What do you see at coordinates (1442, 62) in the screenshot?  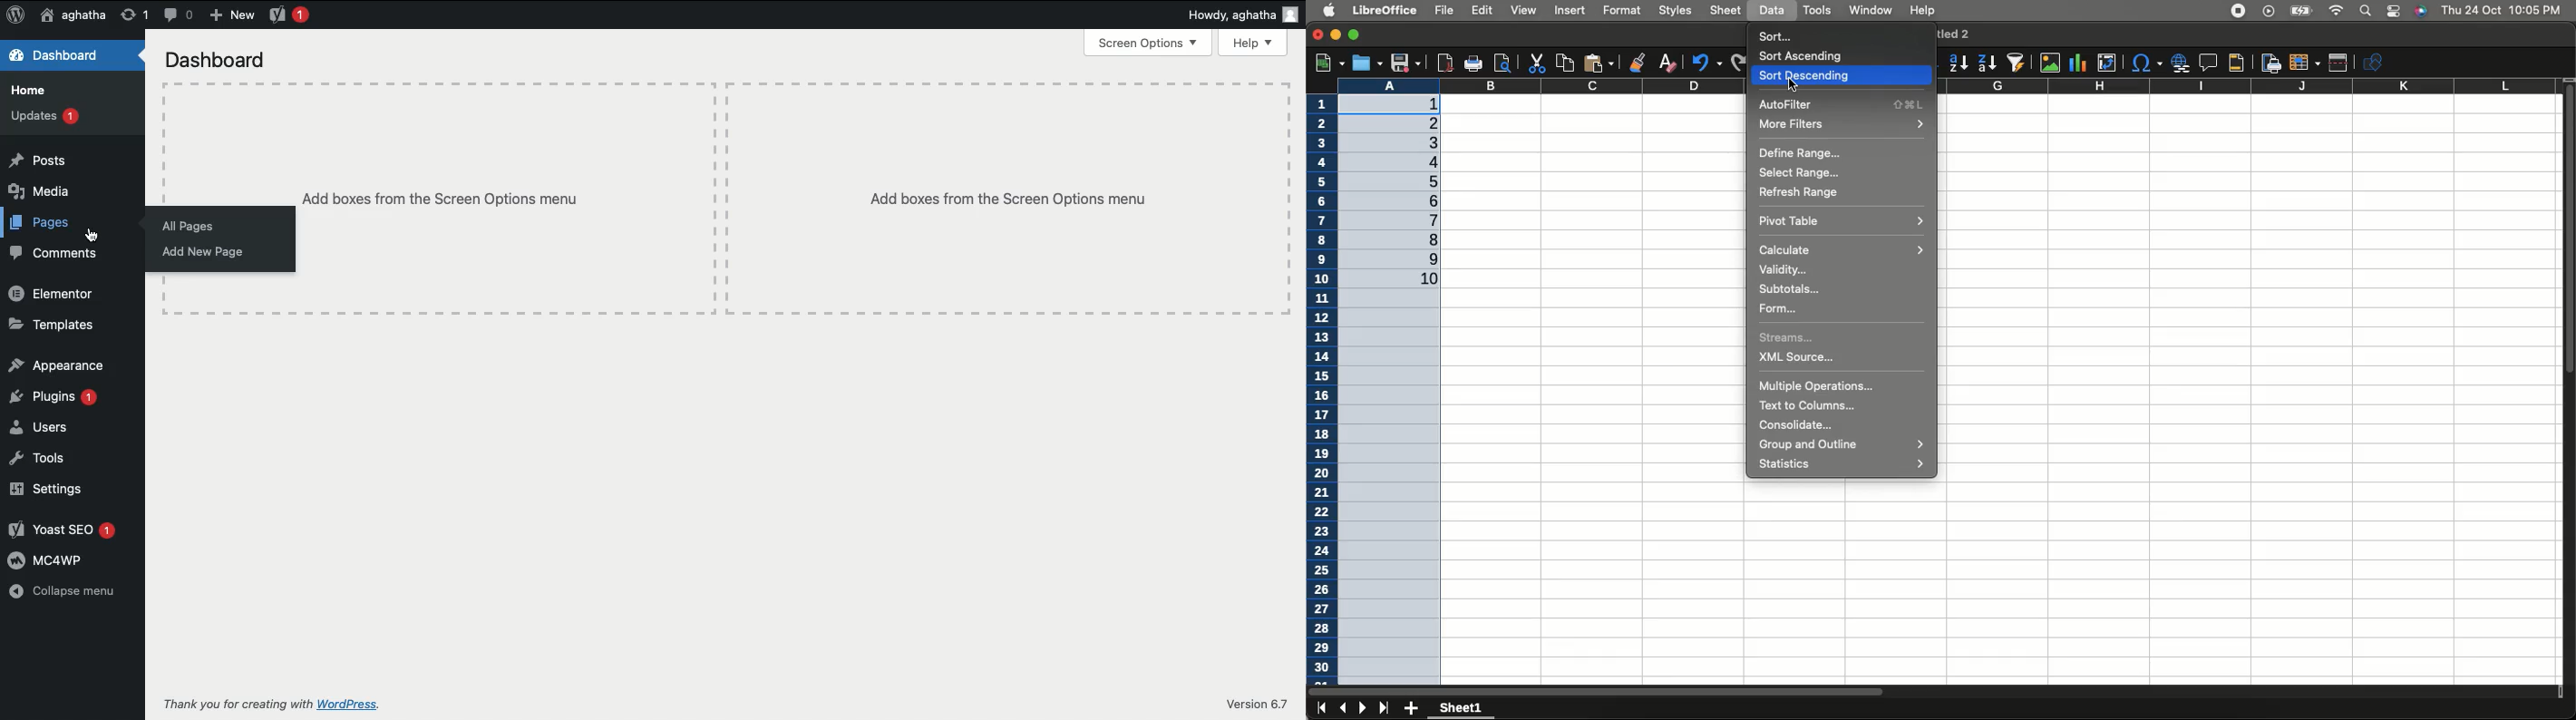 I see `Export directly as PDF ` at bounding box center [1442, 62].